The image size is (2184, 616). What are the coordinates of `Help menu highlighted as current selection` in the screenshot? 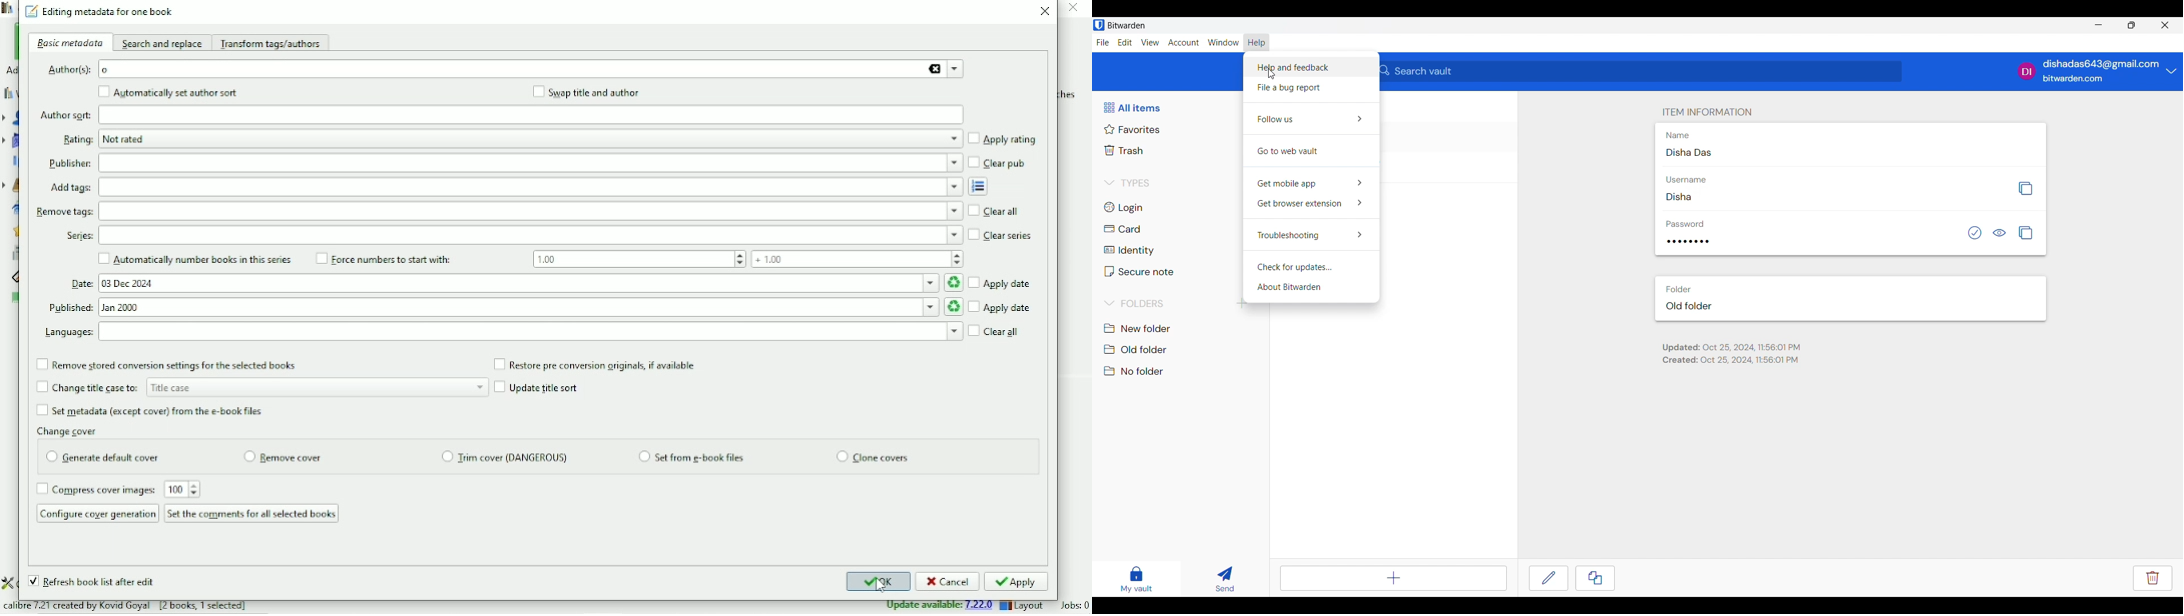 It's located at (1257, 42).